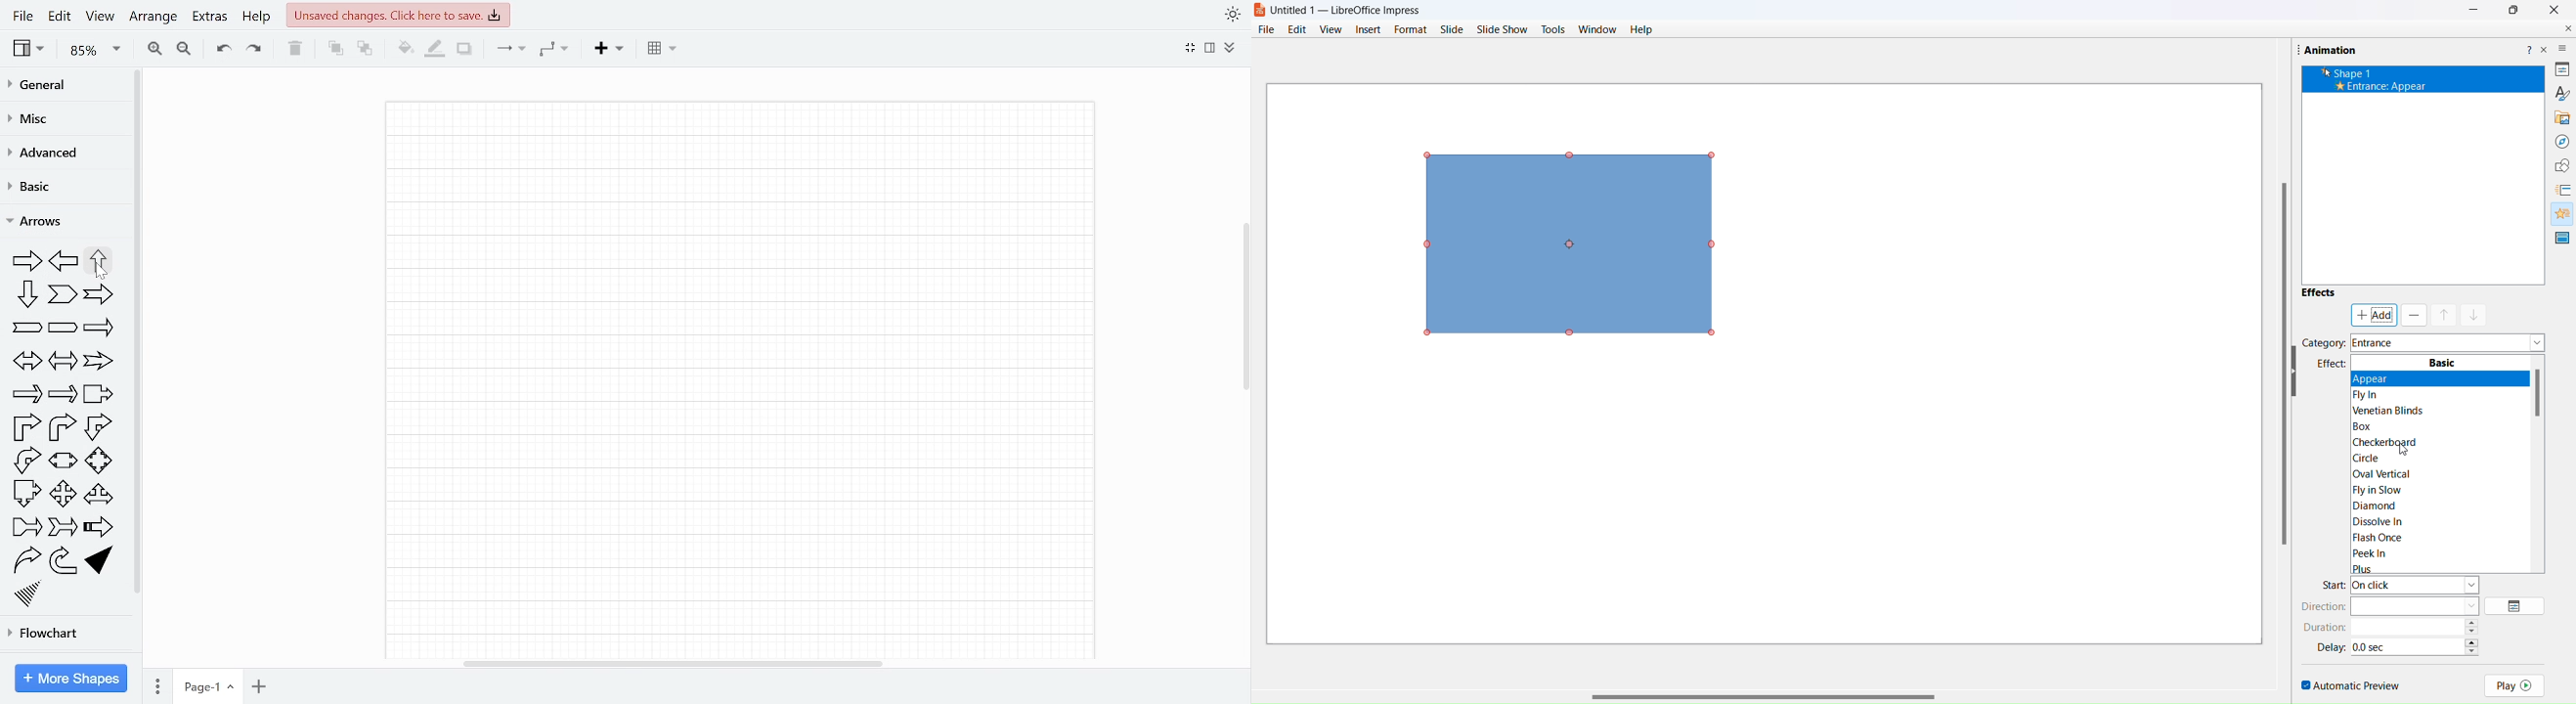 The image size is (2576, 728). I want to click on category dropdown, so click(2449, 344).